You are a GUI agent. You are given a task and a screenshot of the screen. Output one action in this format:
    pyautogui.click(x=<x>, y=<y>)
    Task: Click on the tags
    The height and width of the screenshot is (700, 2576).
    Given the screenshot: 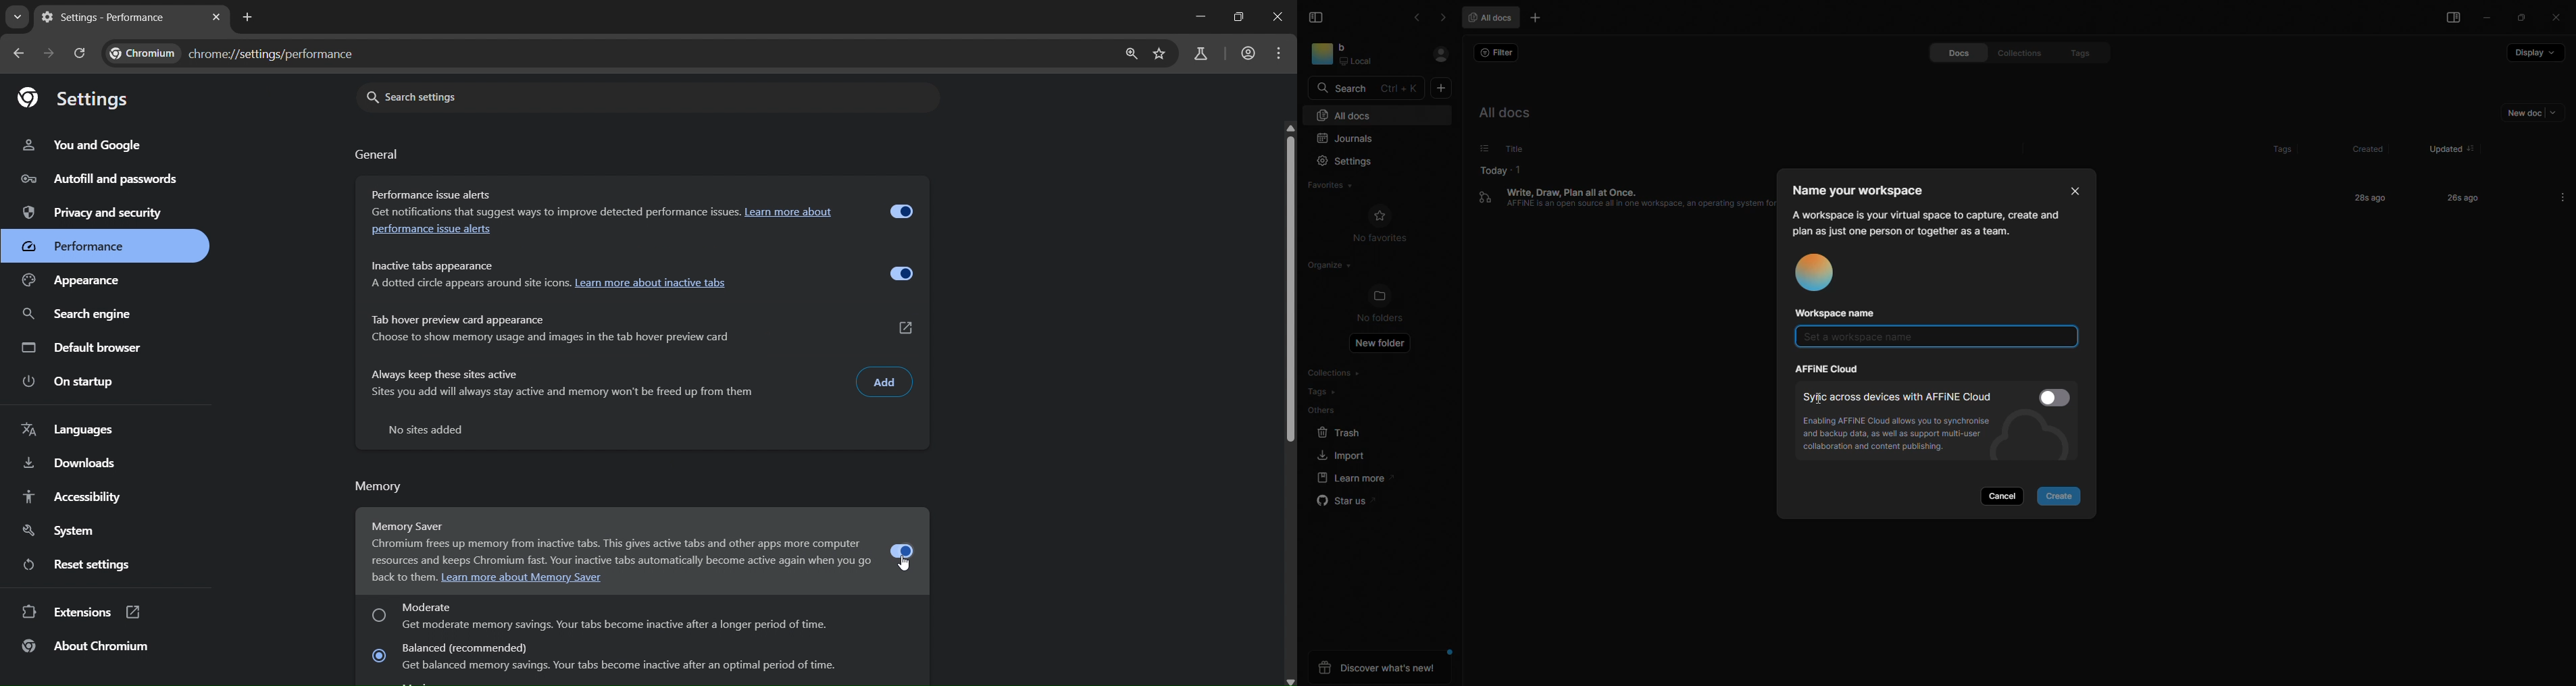 What is the action you would take?
    pyautogui.click(x=2269, y=145)
    